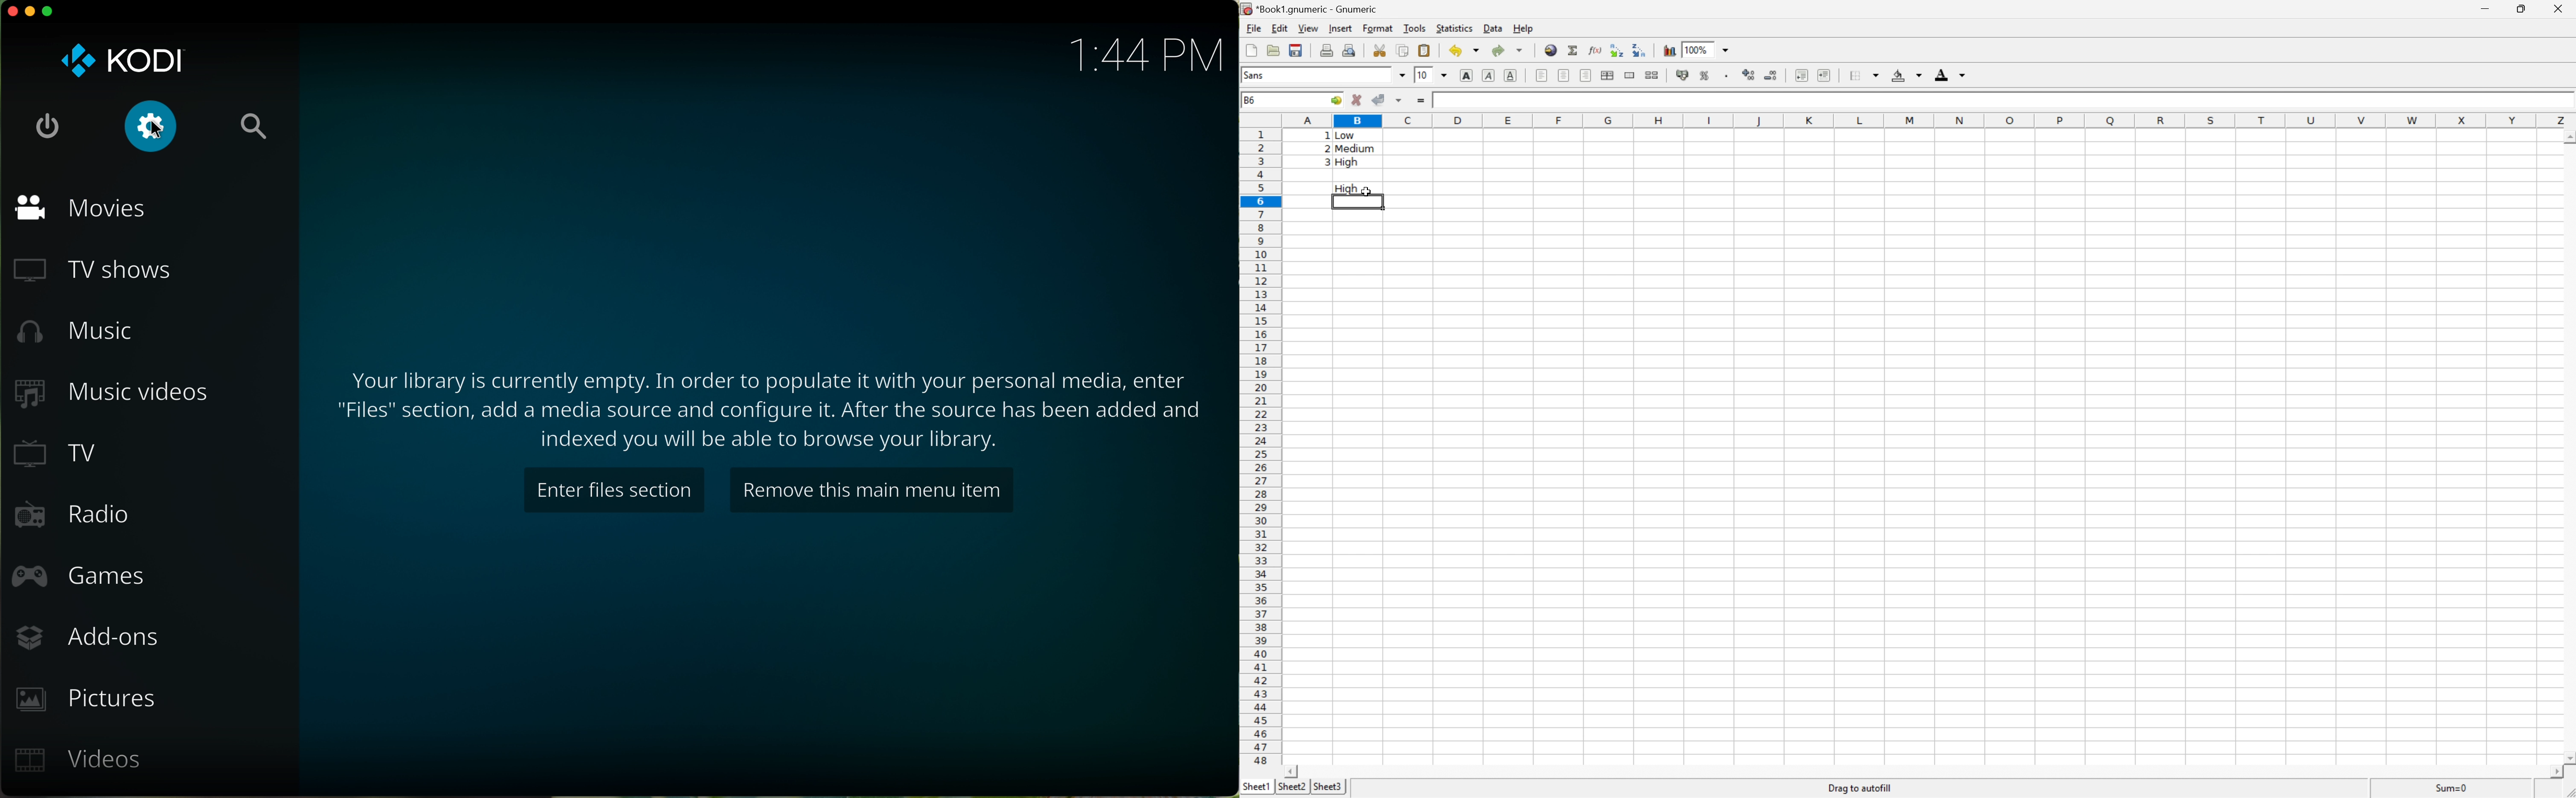 The image size is (2576, 812). Describe the element at coordinates (1542, 74) in the screenshot. I see `Align Left` at that location.